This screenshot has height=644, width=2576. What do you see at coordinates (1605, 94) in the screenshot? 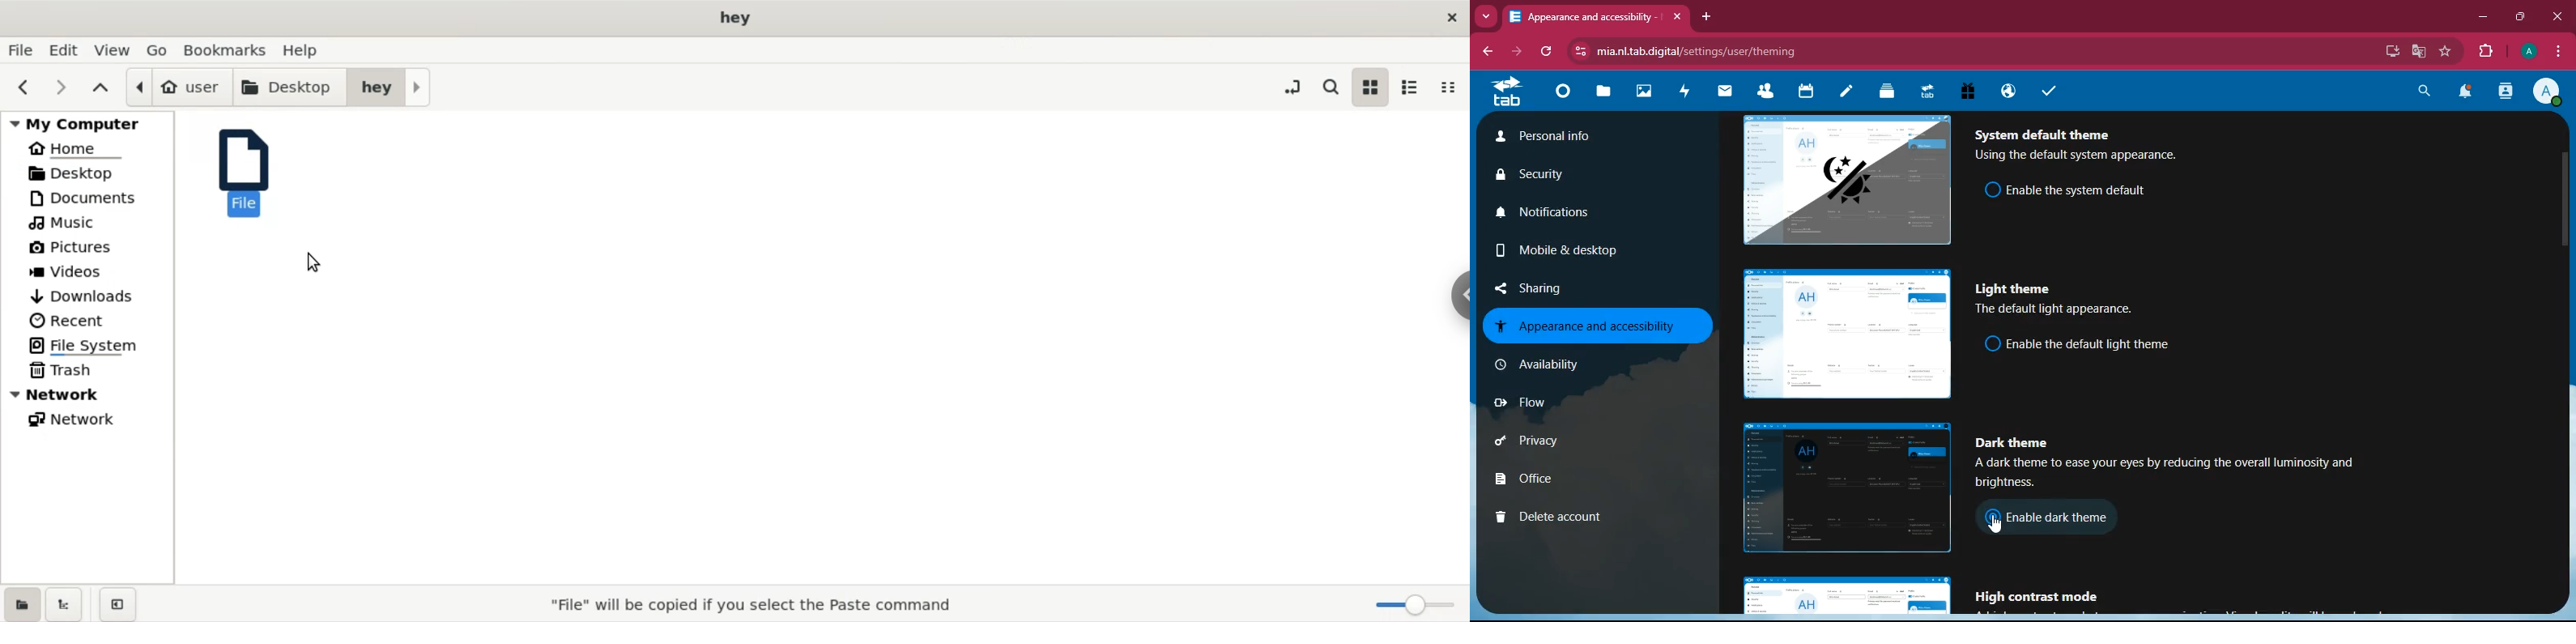
I see `files` at bounding box center [1605, 94].